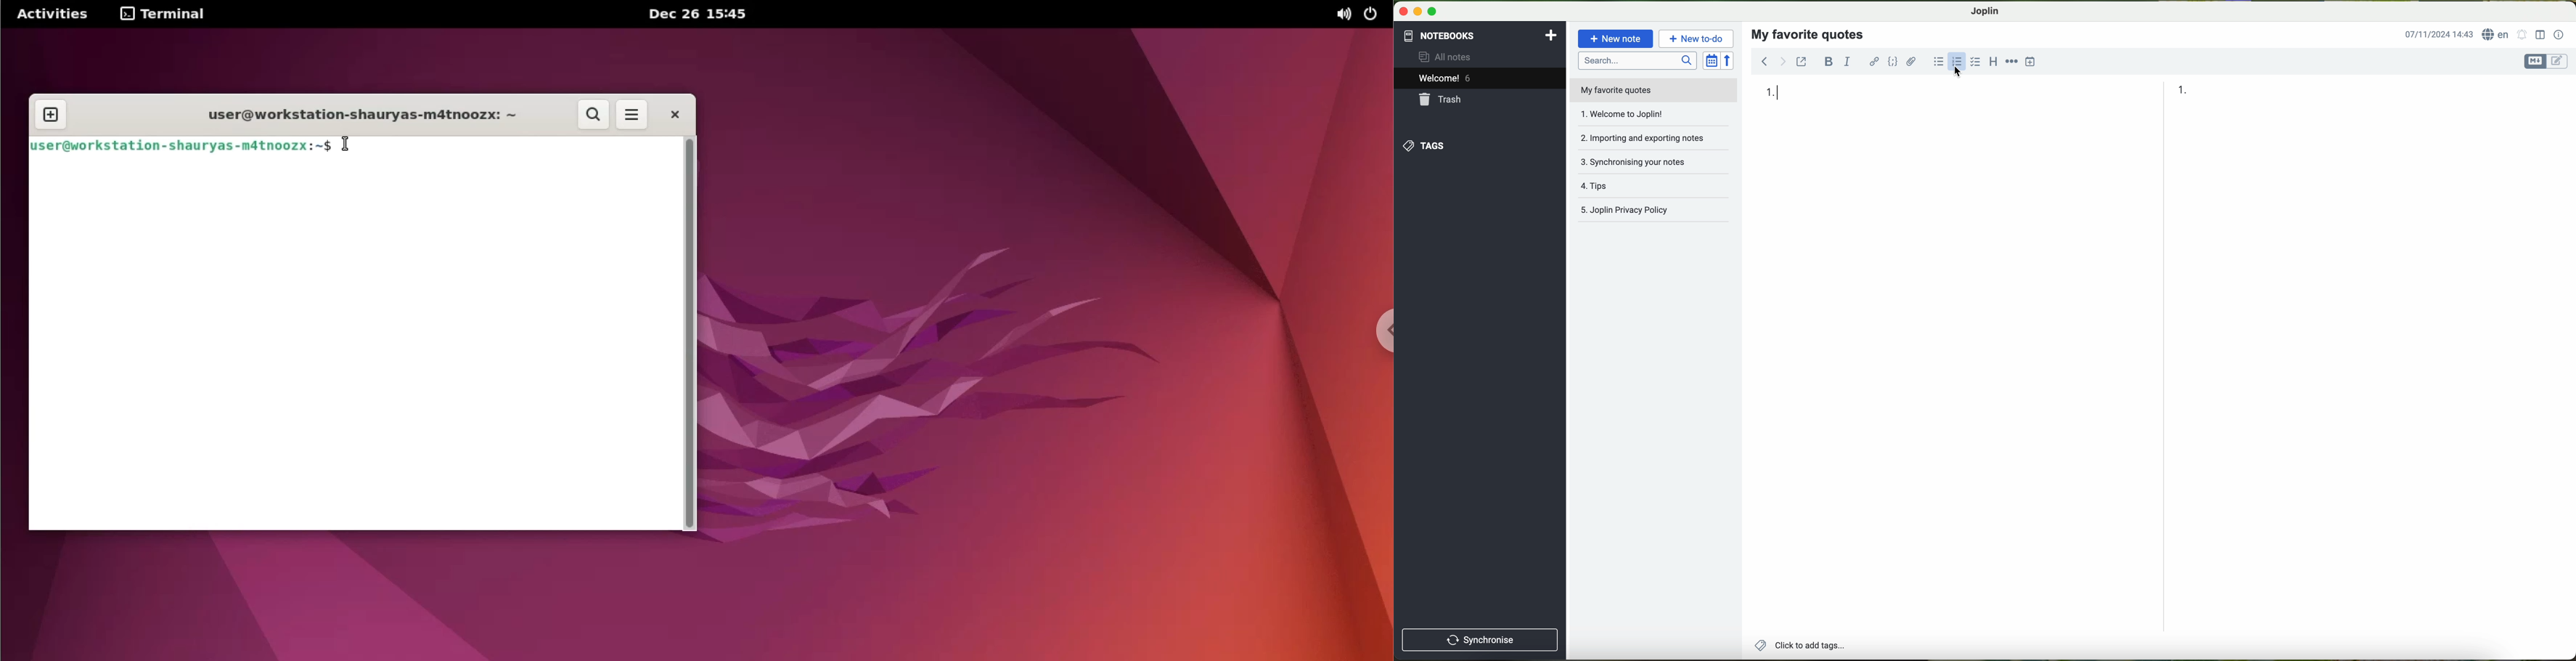  Describe the element at coordinates (2182, 90) in the screenshot. I see `1 in the list` at that location.